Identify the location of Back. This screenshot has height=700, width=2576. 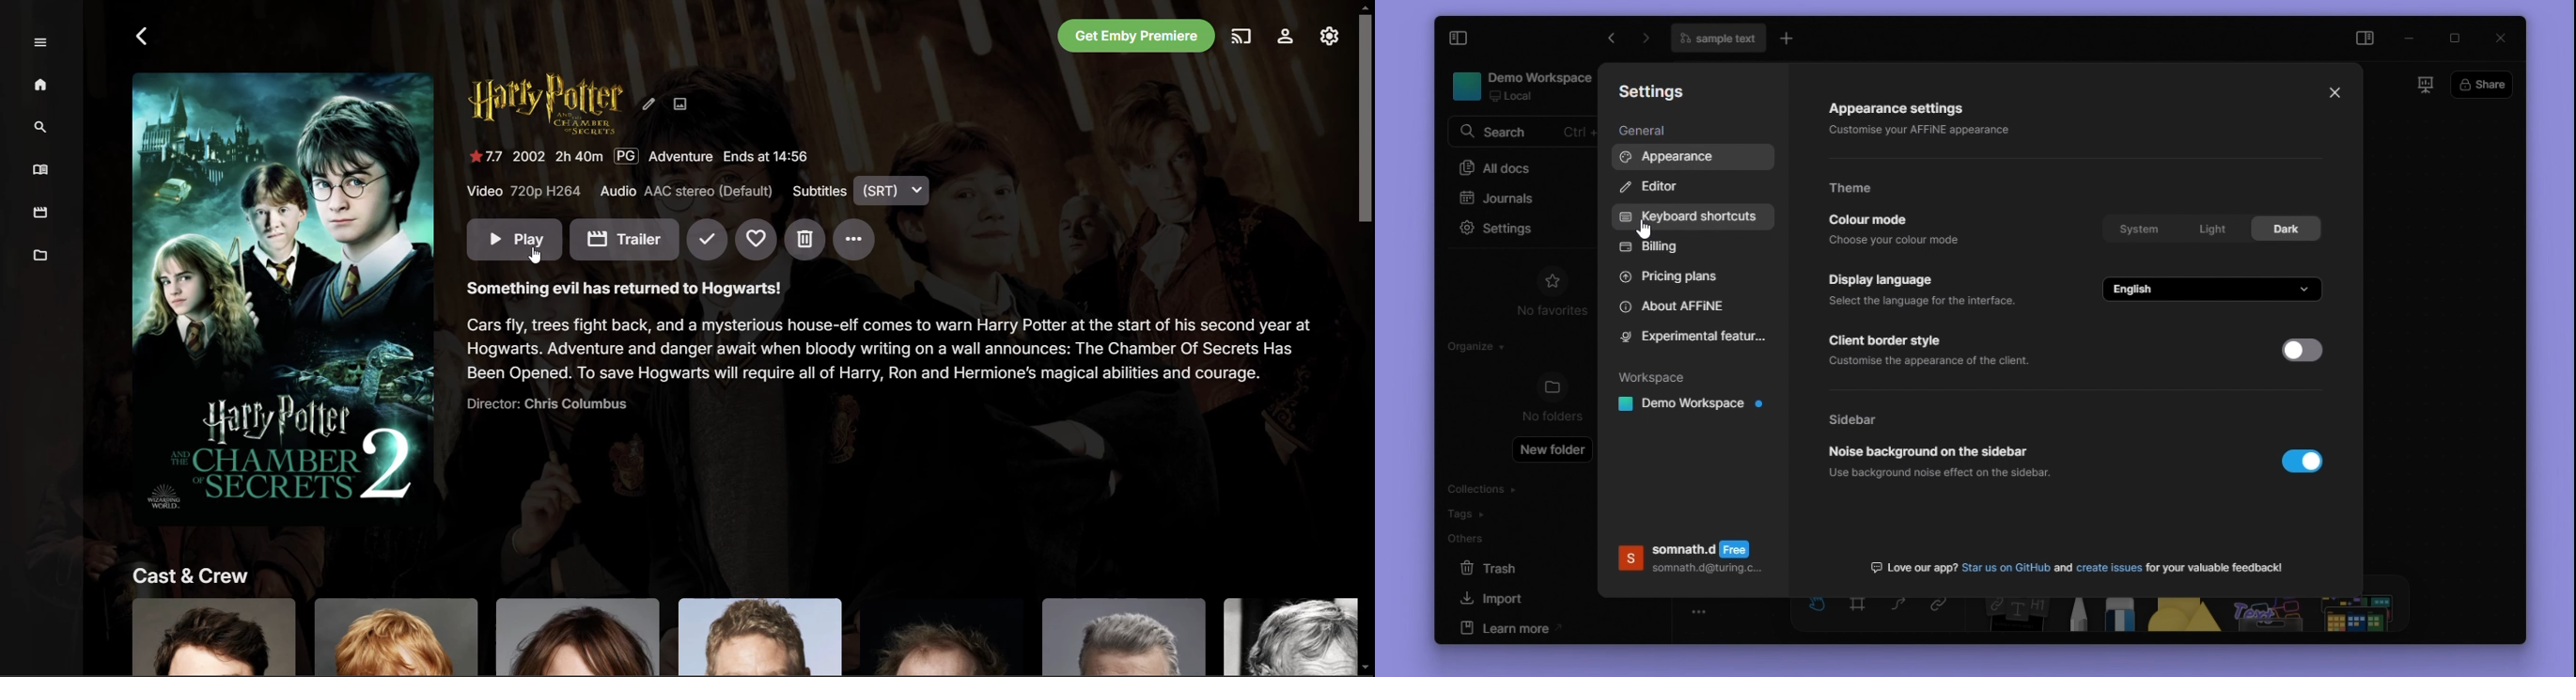
(144, 38).